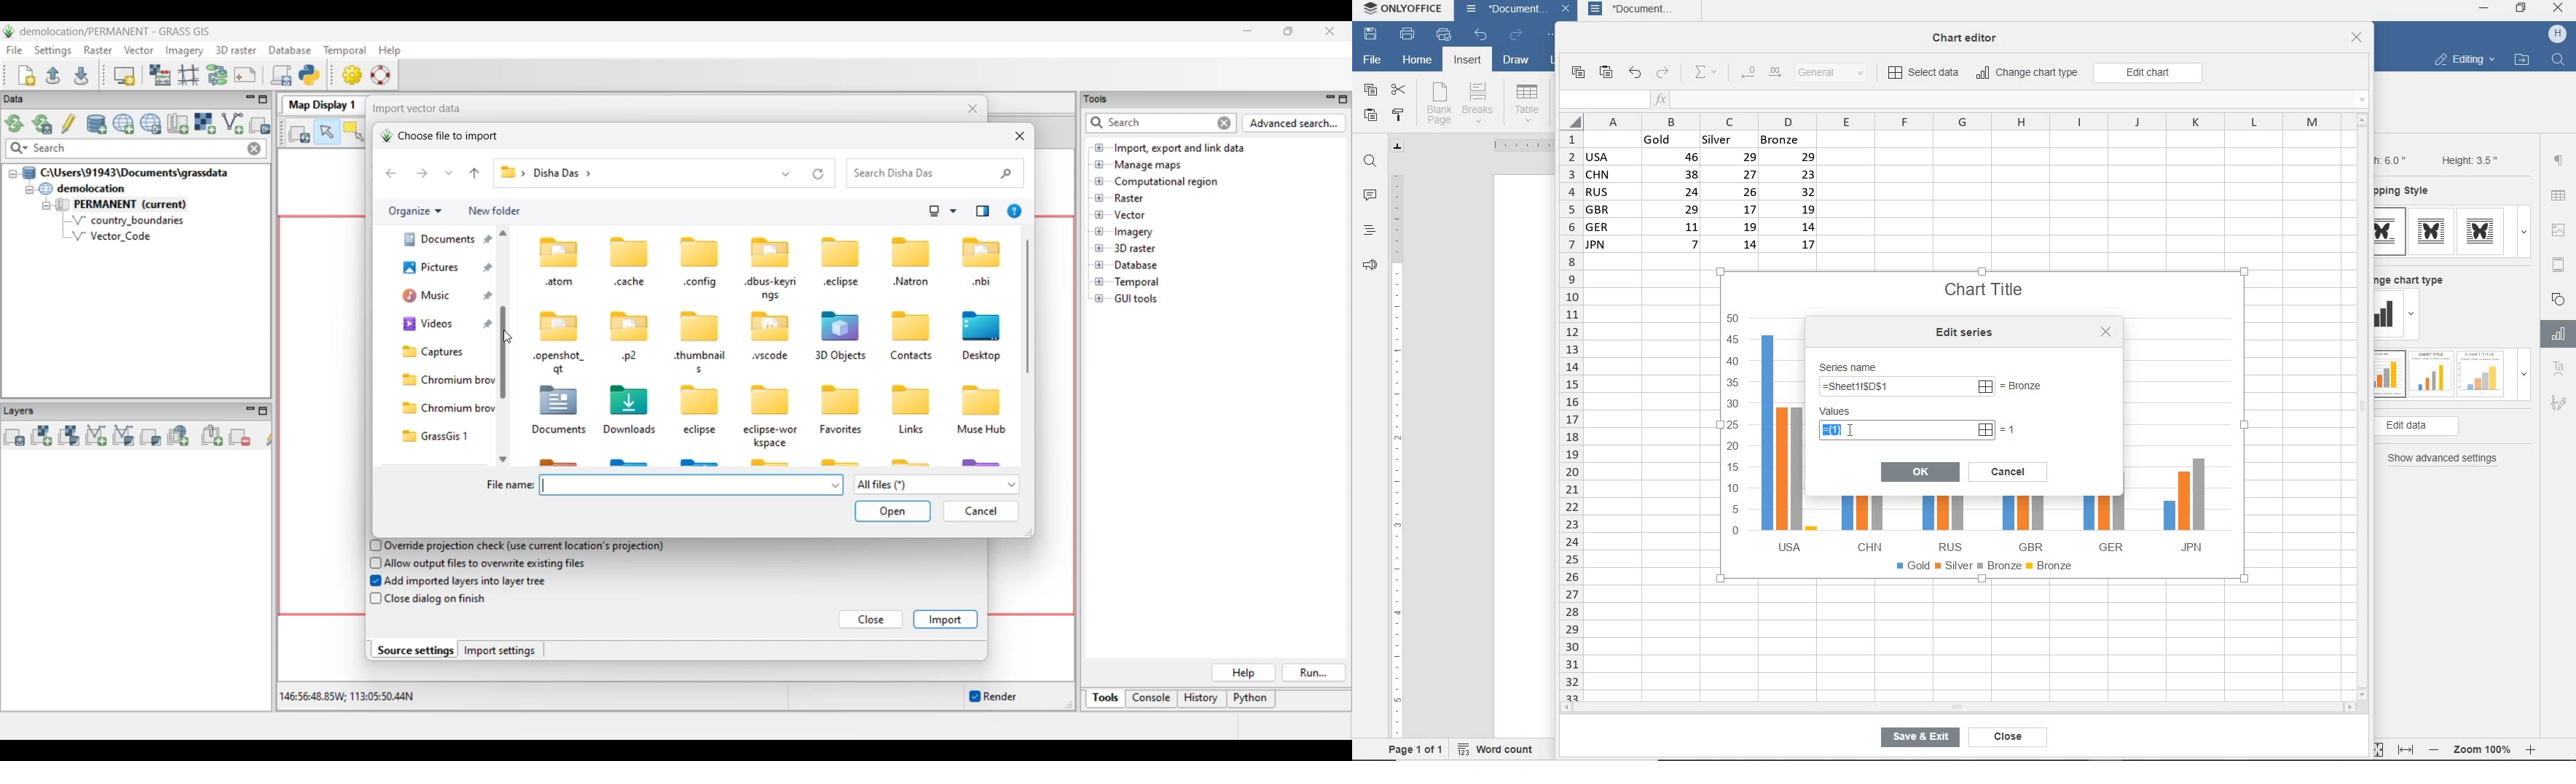 The image size is (2576, 784). What do you see at coordinates (2557, 370) in the screenshot?
I see `Text Art Settings` at bounding box center [2557, 370].